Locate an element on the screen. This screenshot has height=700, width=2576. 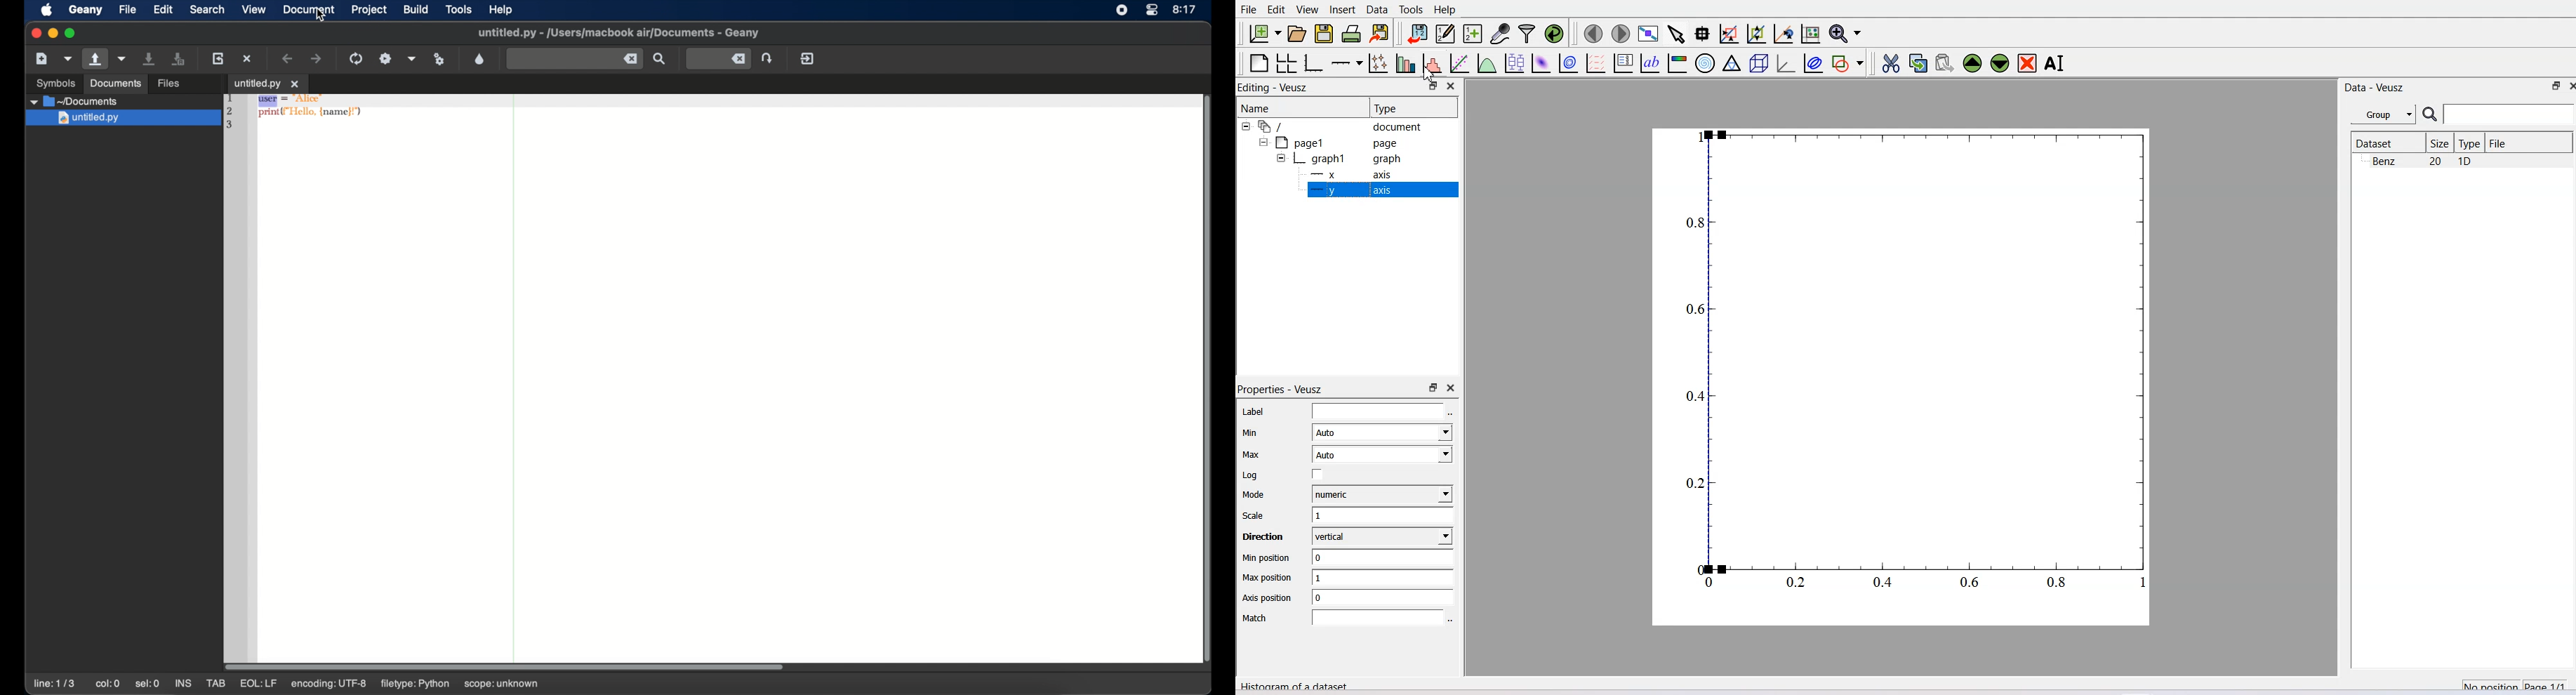
save all open files is located at coordinates (178, 59).